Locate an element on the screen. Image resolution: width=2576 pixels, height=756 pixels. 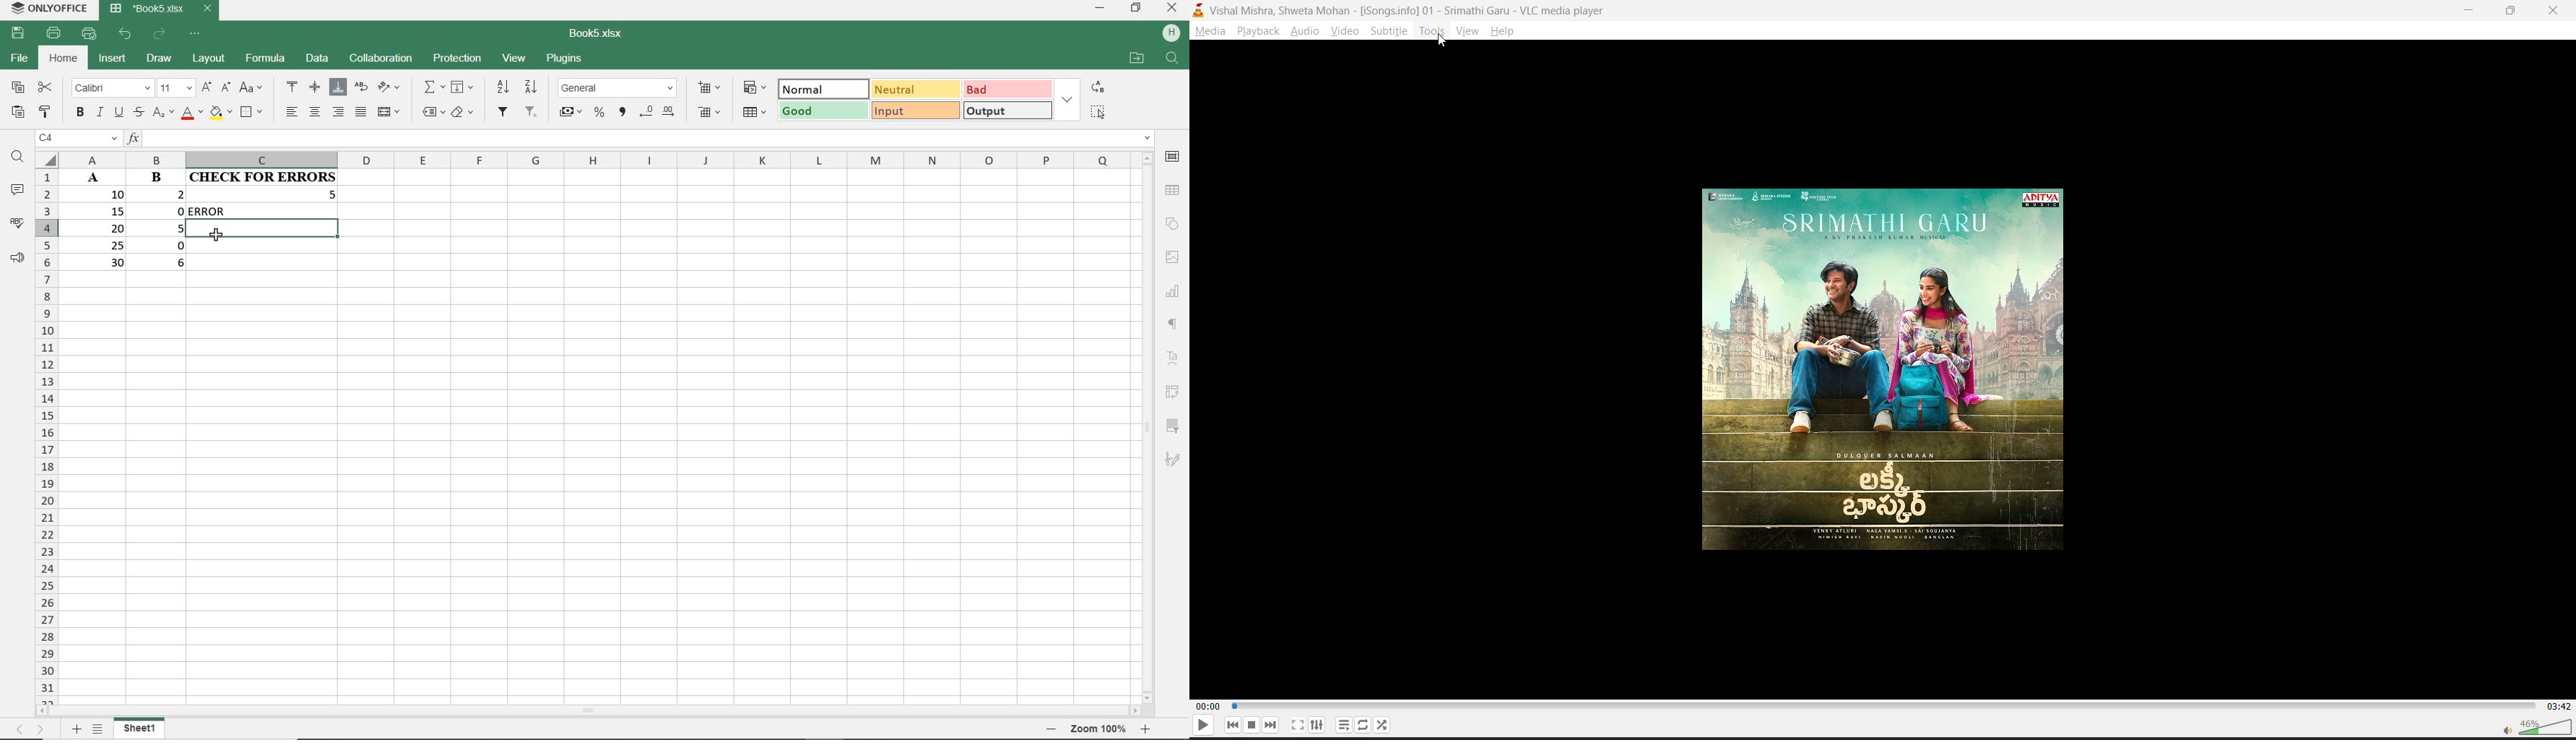
FONT SIZE is located at coordinates (175, 89).